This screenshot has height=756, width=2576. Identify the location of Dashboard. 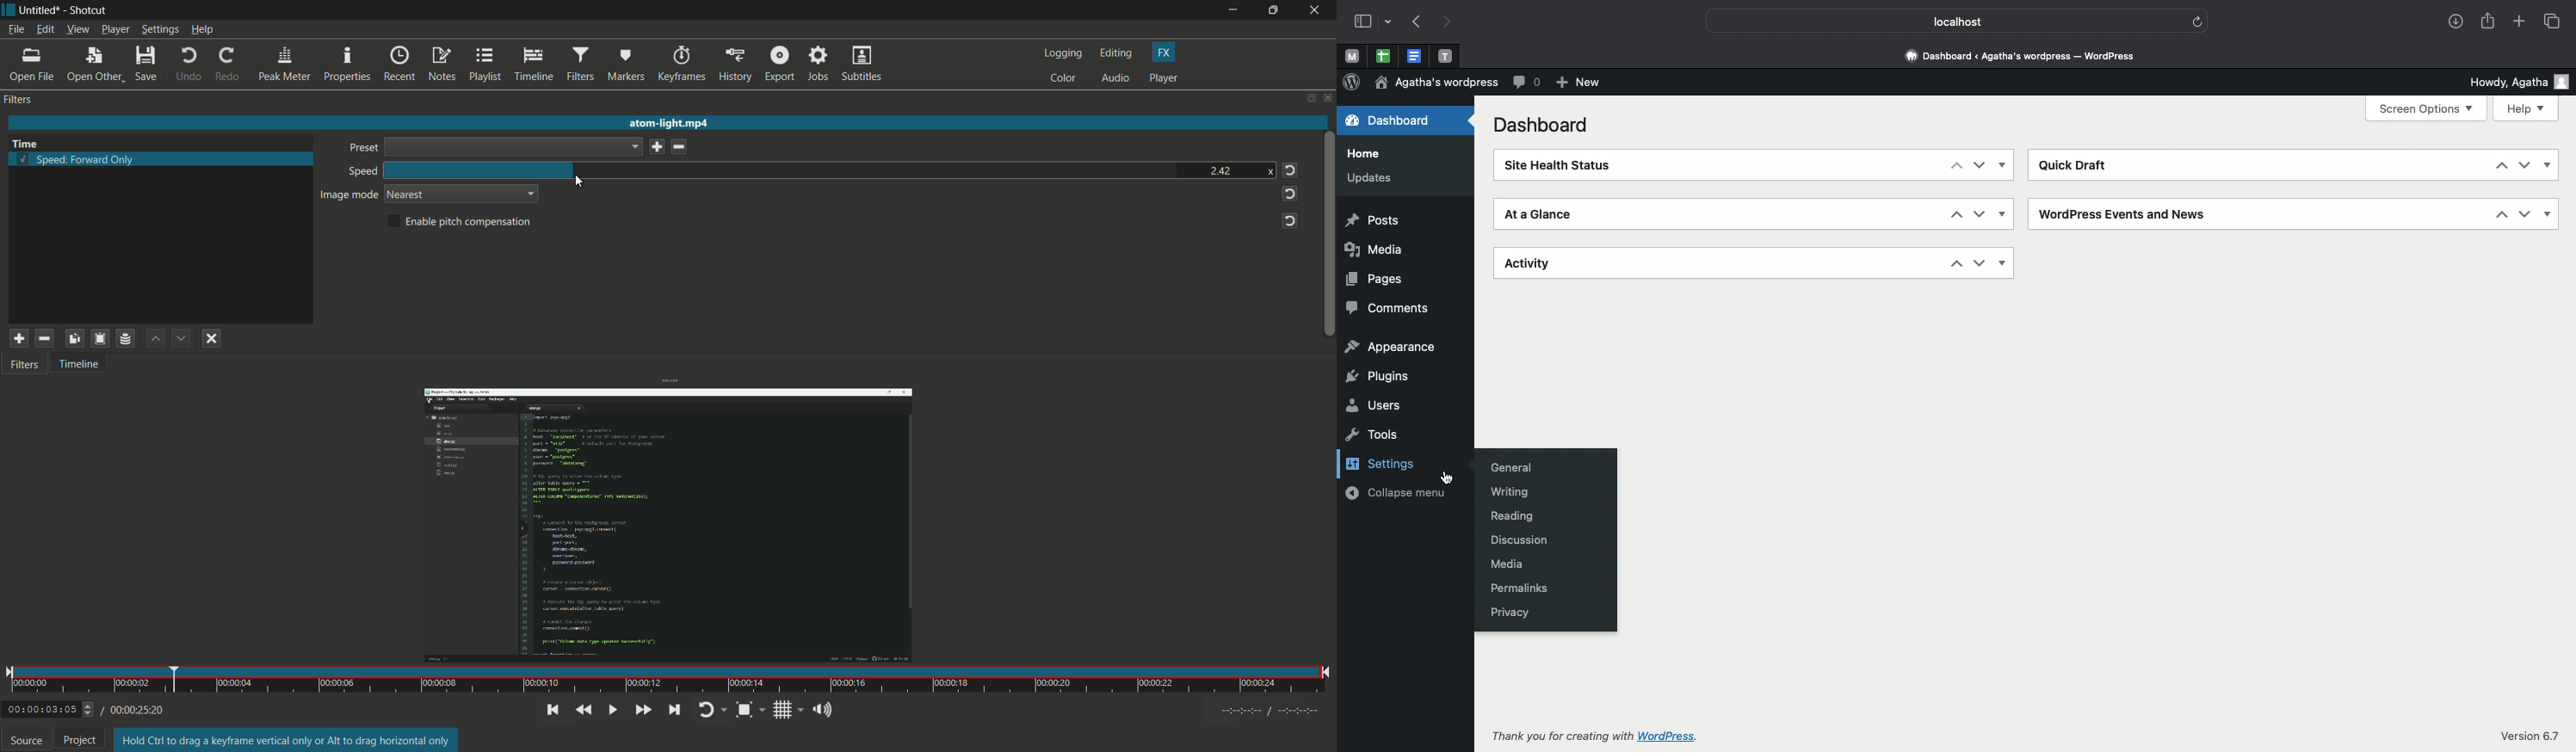
(1393, 121).